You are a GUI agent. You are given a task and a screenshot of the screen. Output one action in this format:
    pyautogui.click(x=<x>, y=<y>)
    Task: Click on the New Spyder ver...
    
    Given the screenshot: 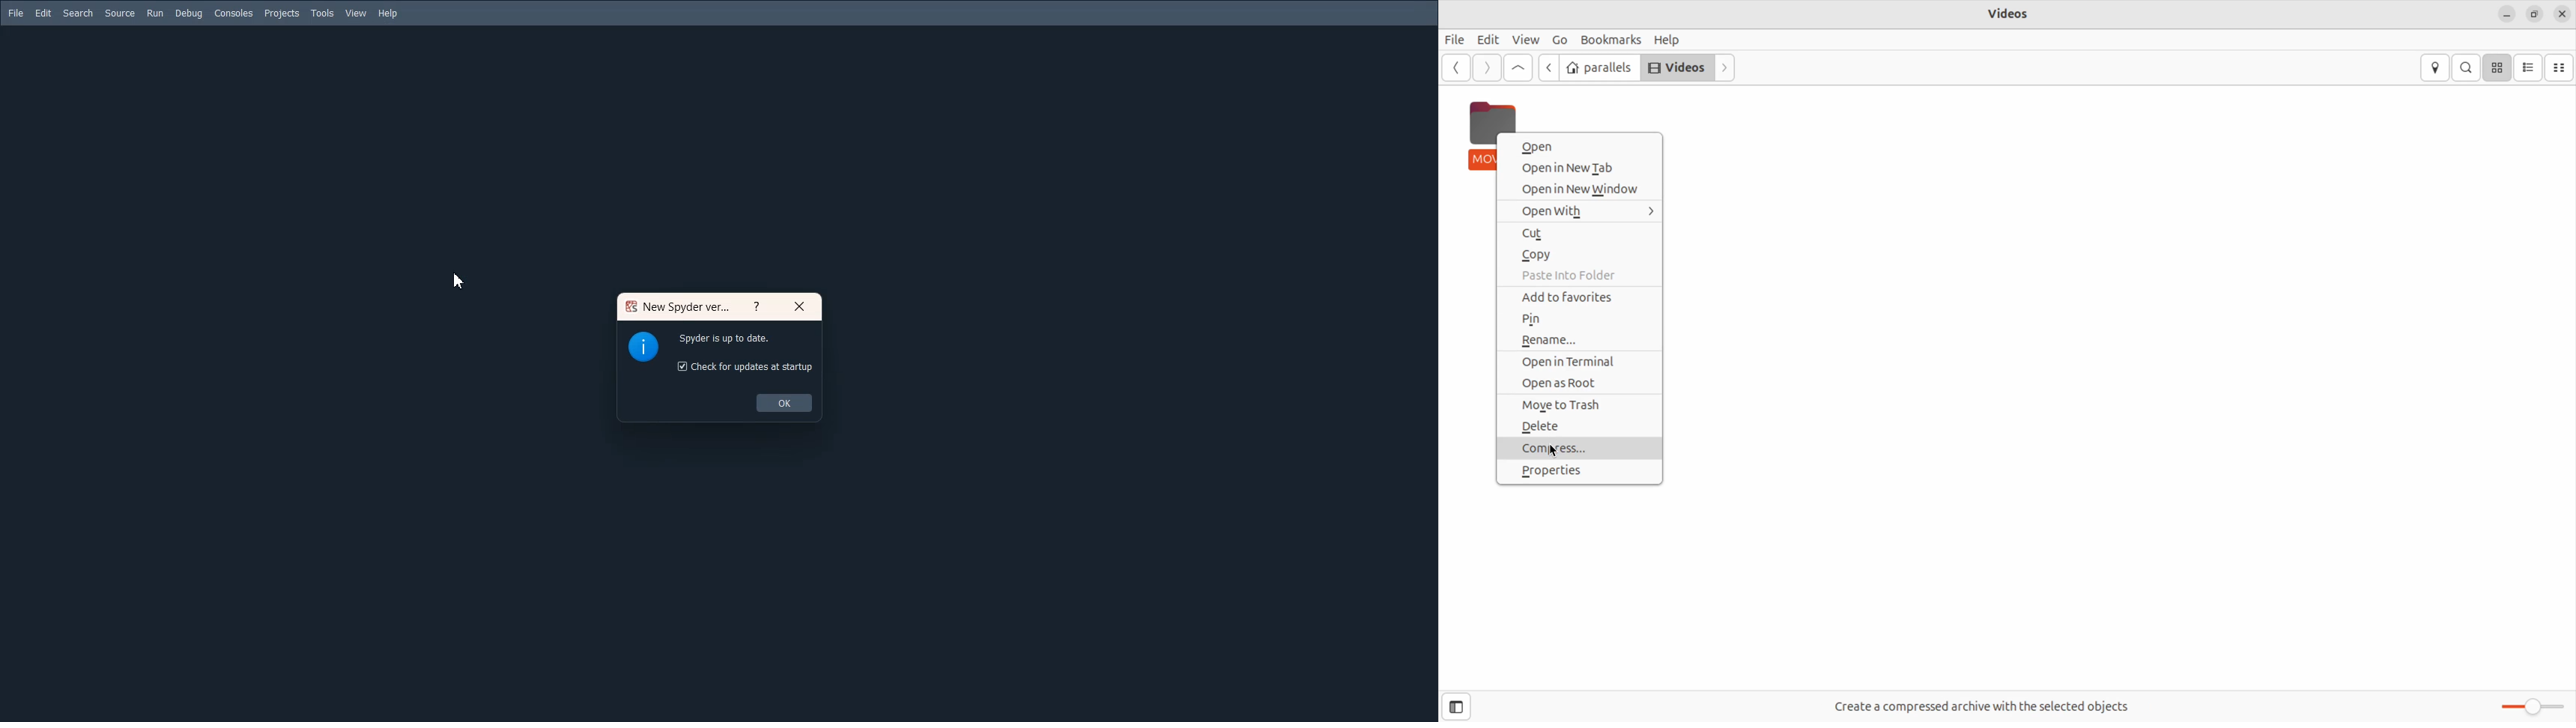 What is the action you would take?
    pyautogui.click(x=676, y=306)
    